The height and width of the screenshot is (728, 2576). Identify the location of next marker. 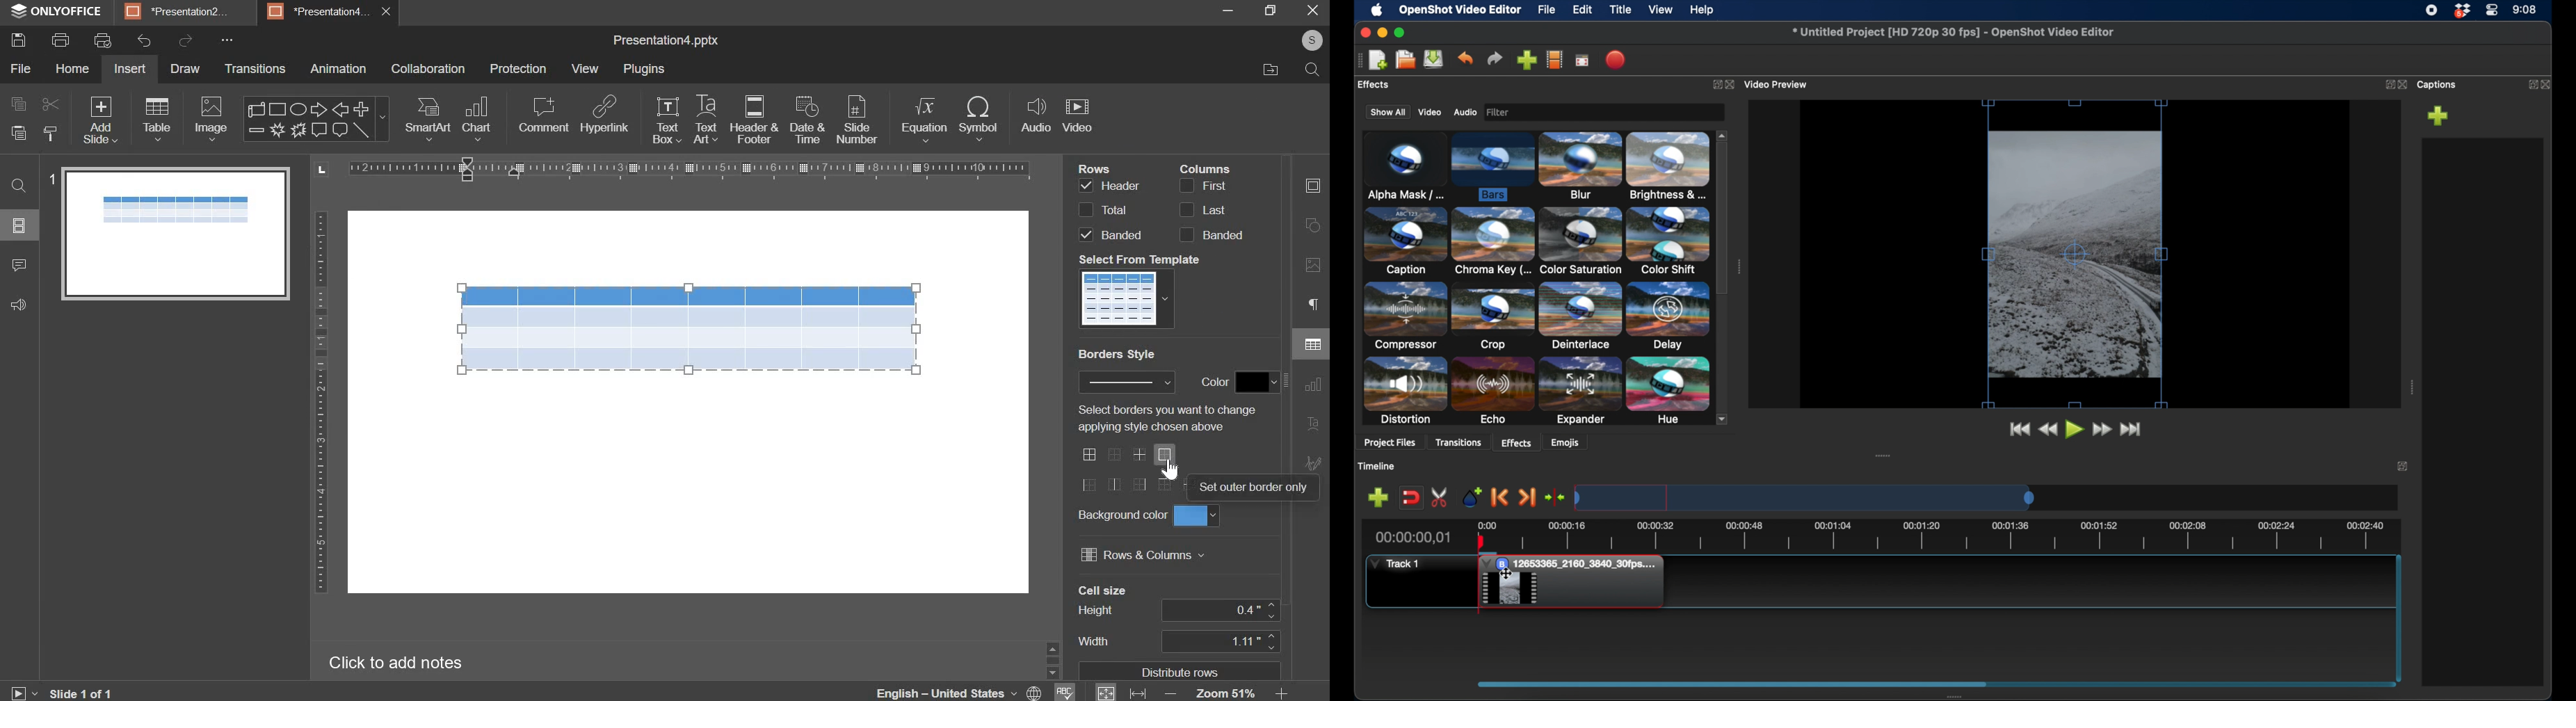
(1527, 497).